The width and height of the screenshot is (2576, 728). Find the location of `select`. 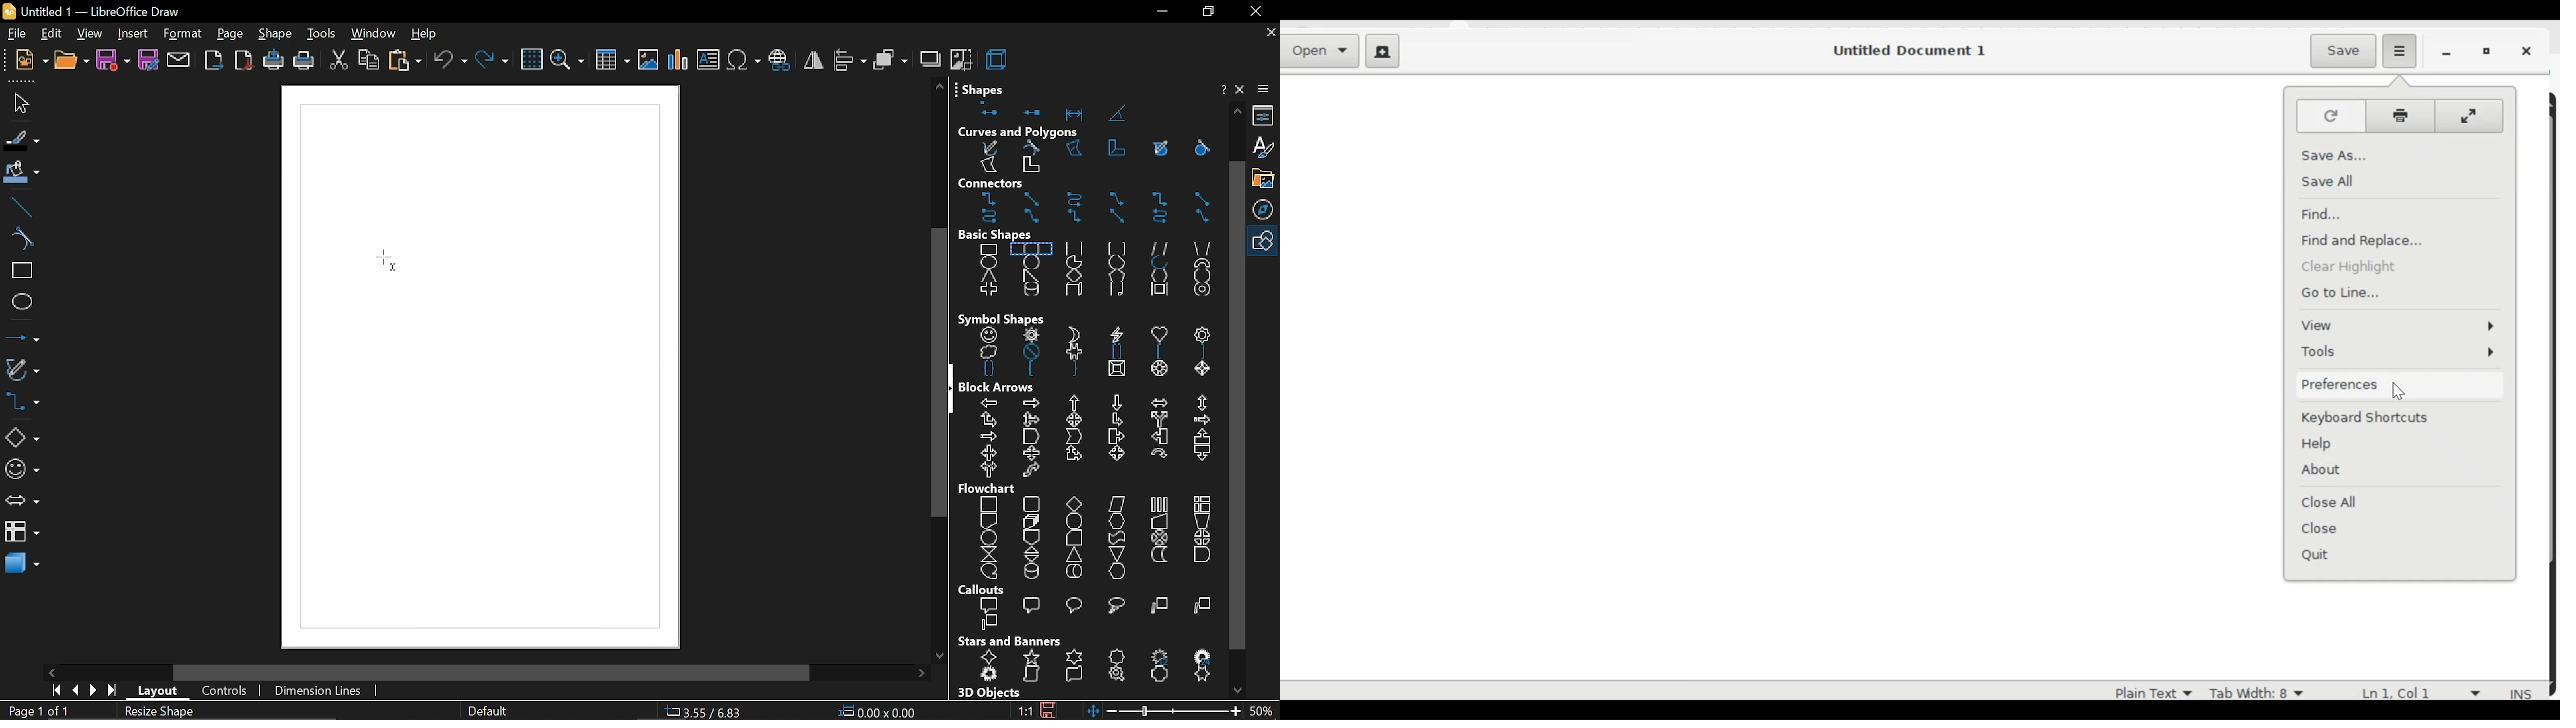

select is located at coordinates (18, 102).